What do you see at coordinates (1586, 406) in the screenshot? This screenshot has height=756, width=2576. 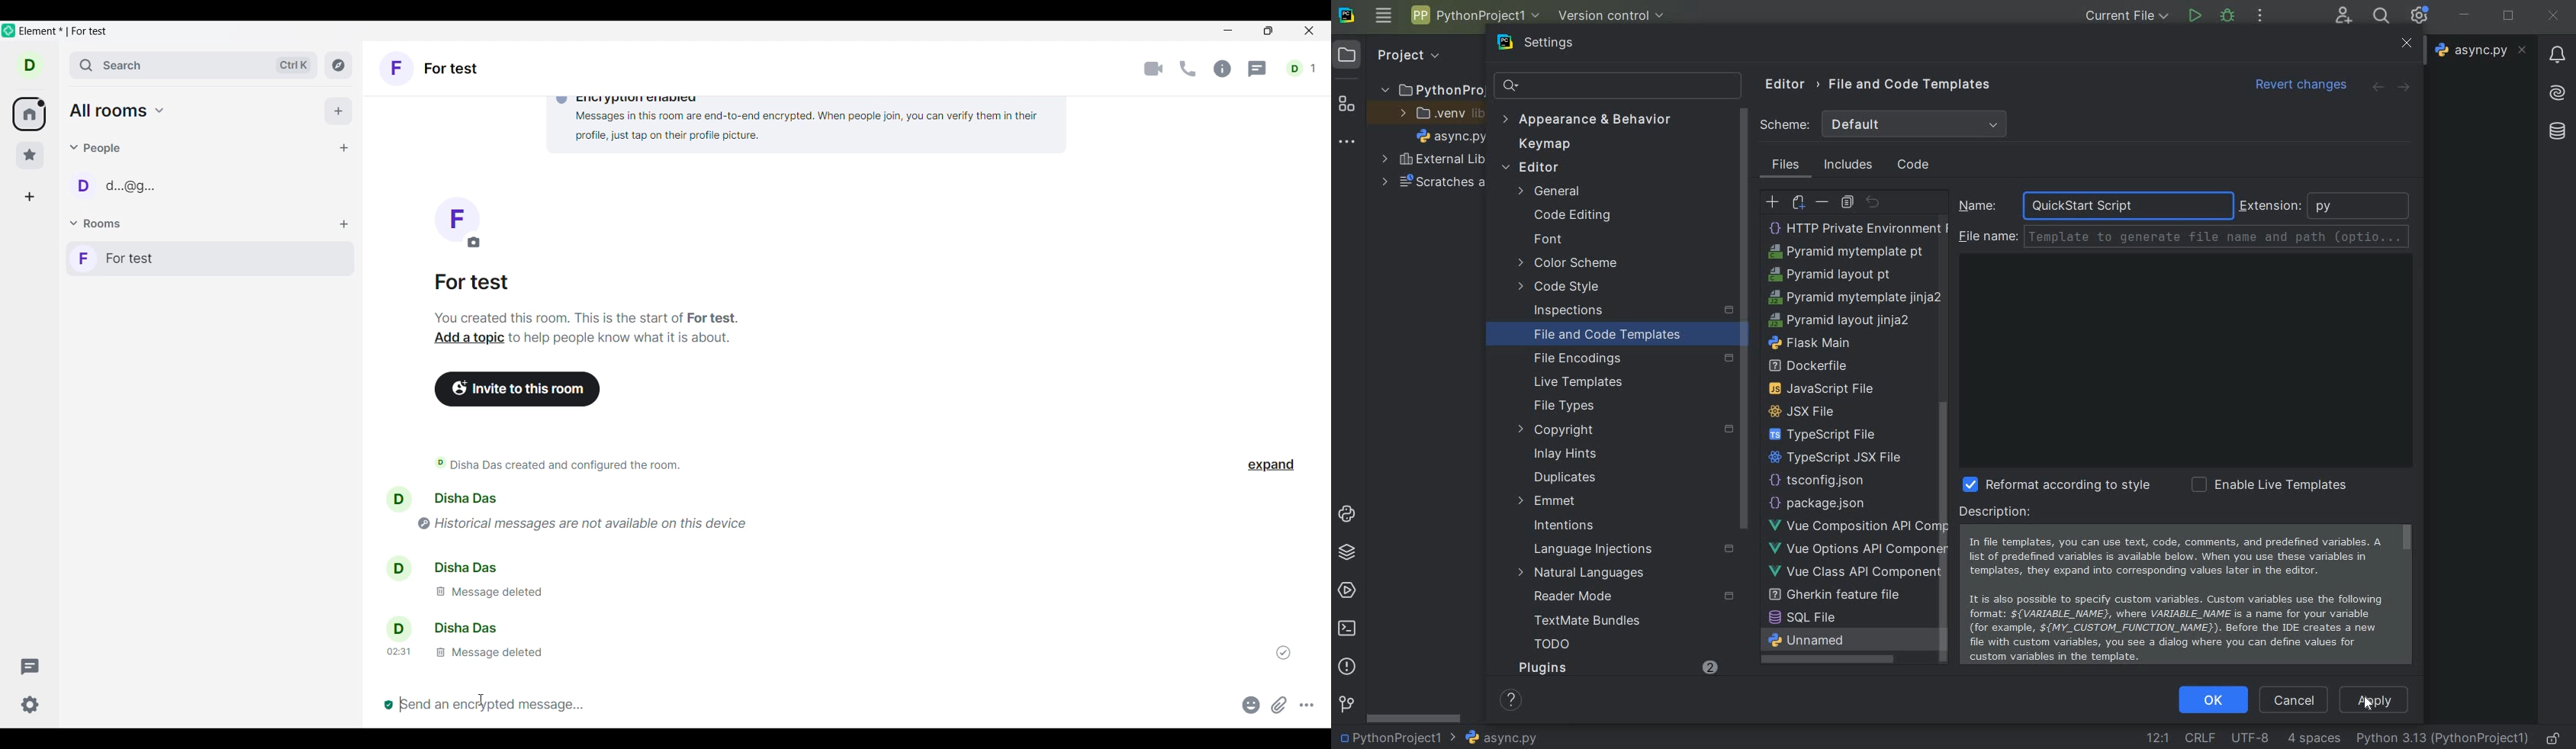 I see `file types` at bounding box center [1586, 406].